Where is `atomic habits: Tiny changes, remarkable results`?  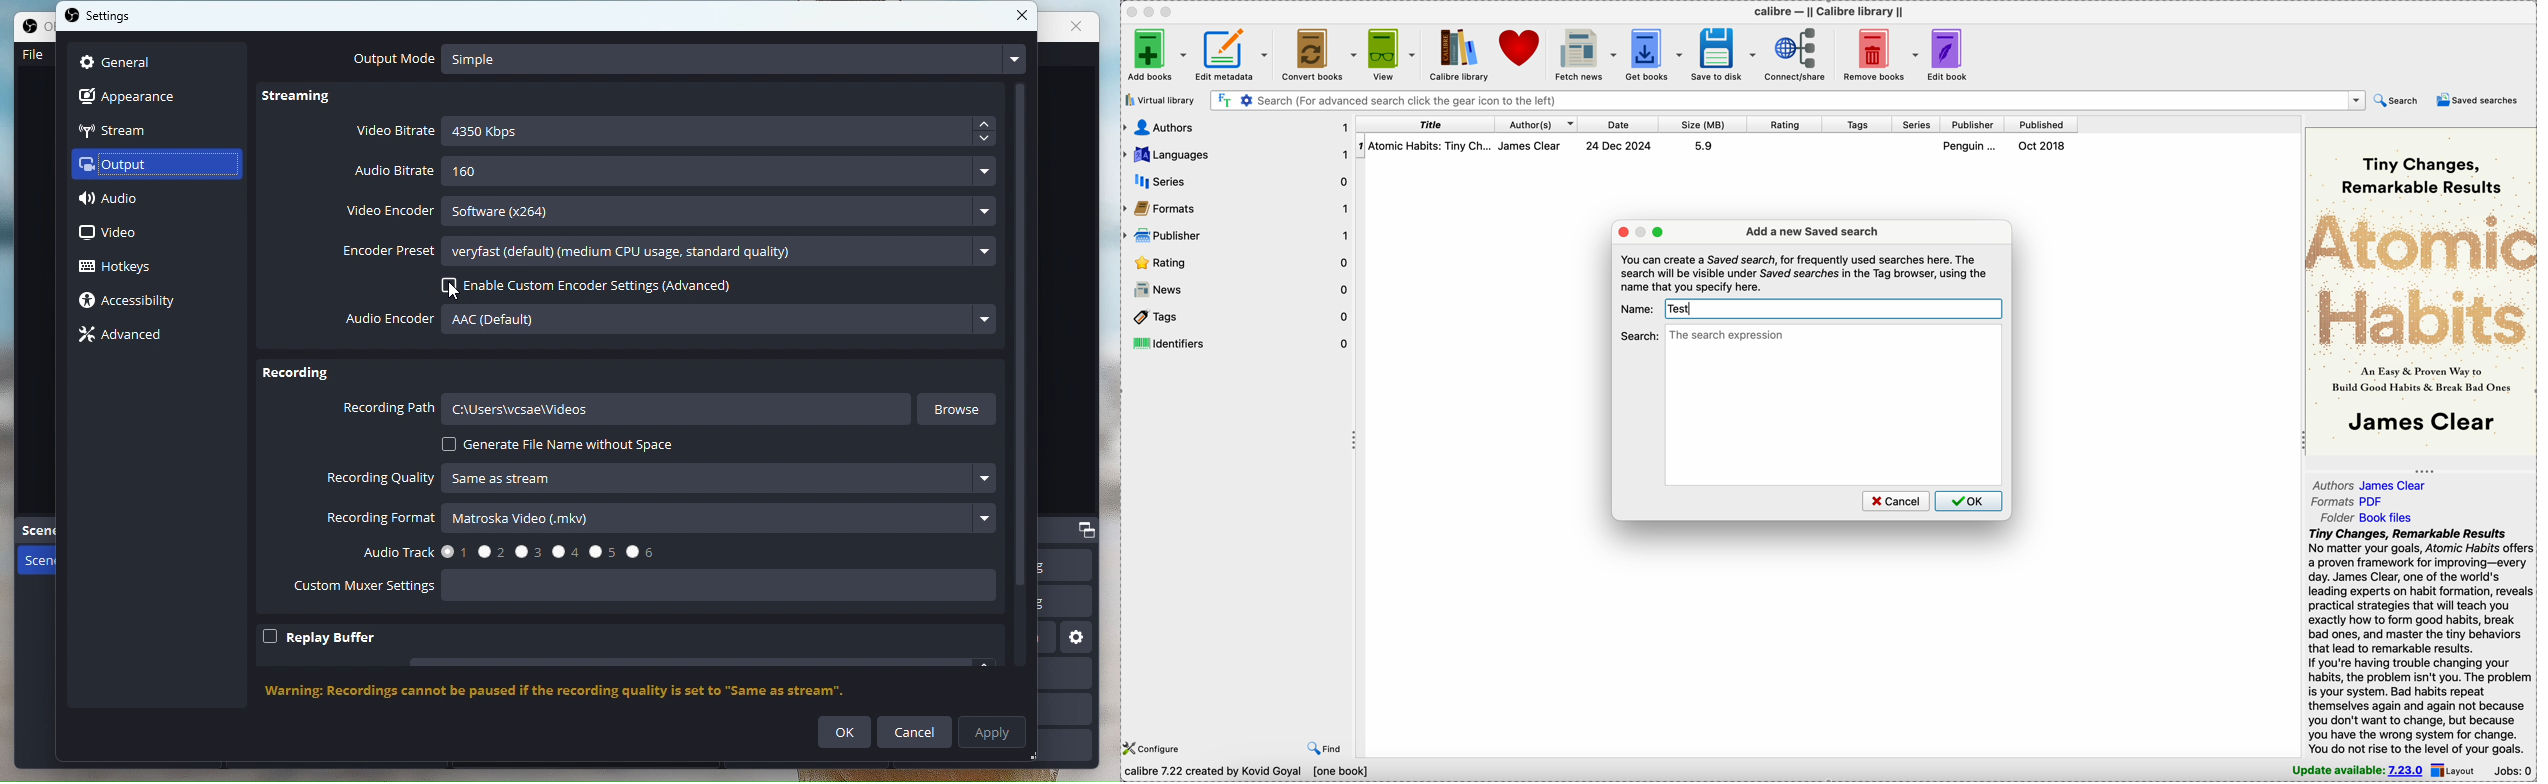 atomic habits: Tiny changes, remarkable results is located at coordinates (1431, 146).